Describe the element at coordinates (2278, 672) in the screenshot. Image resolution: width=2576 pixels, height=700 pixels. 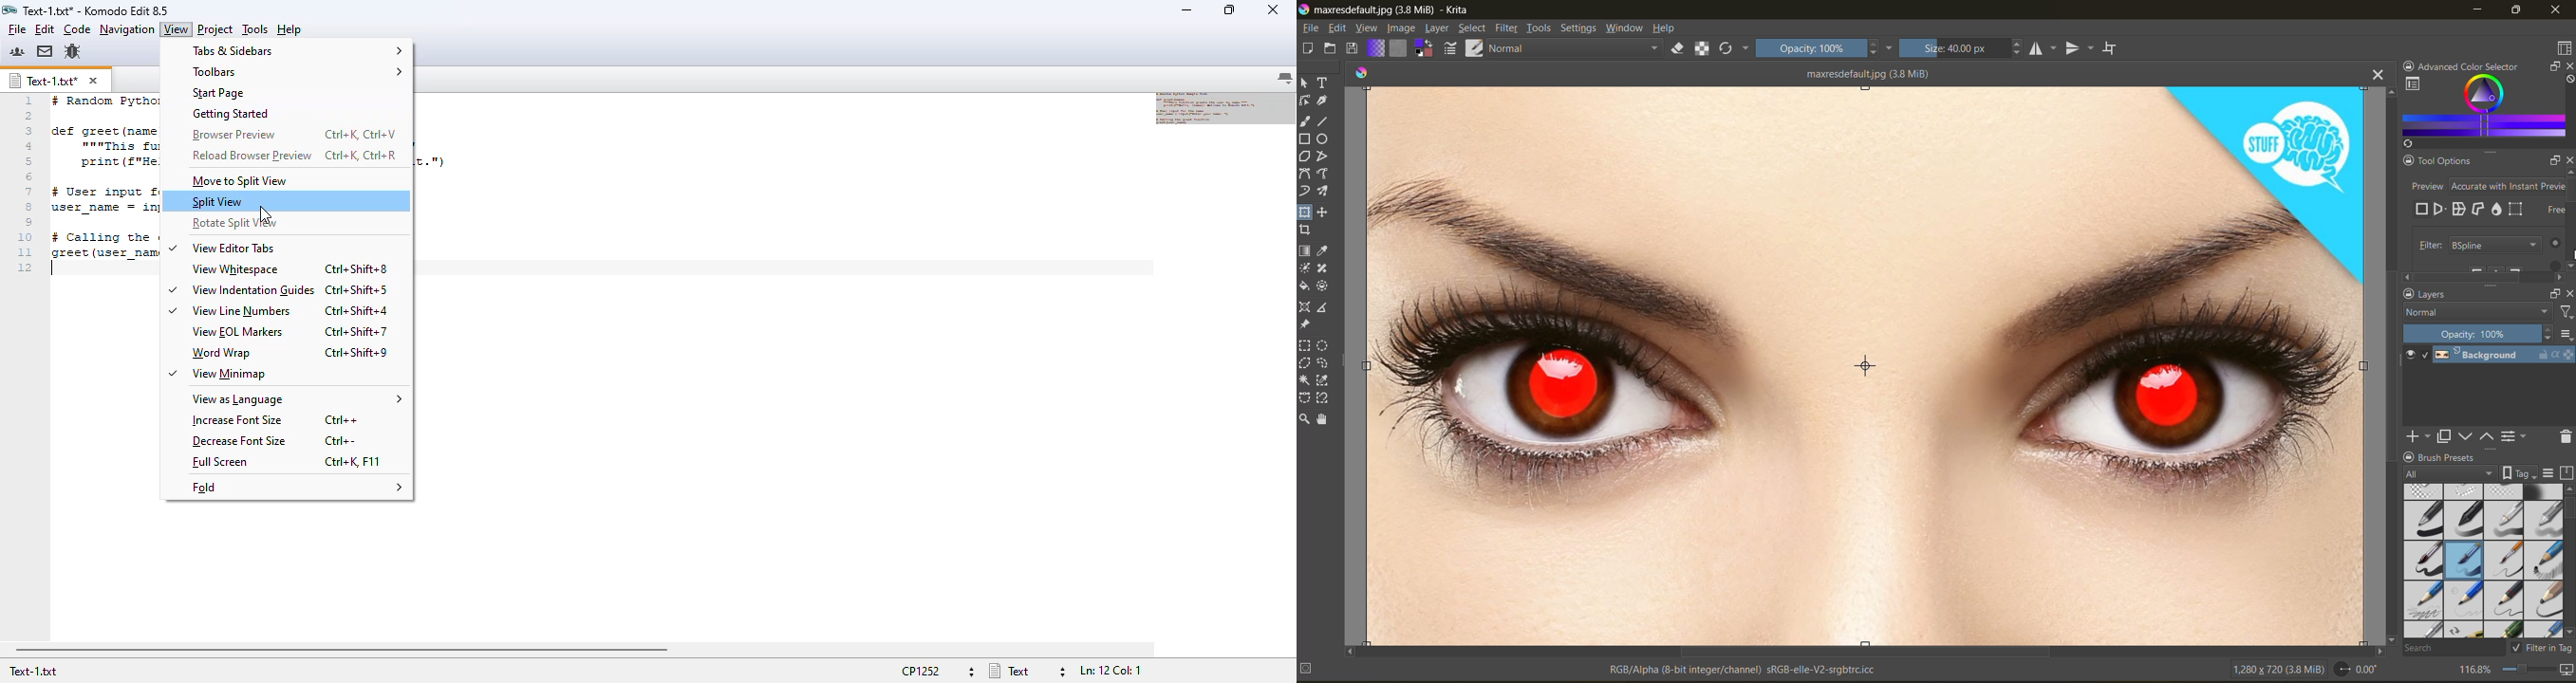
I see `image metadata` at that location.